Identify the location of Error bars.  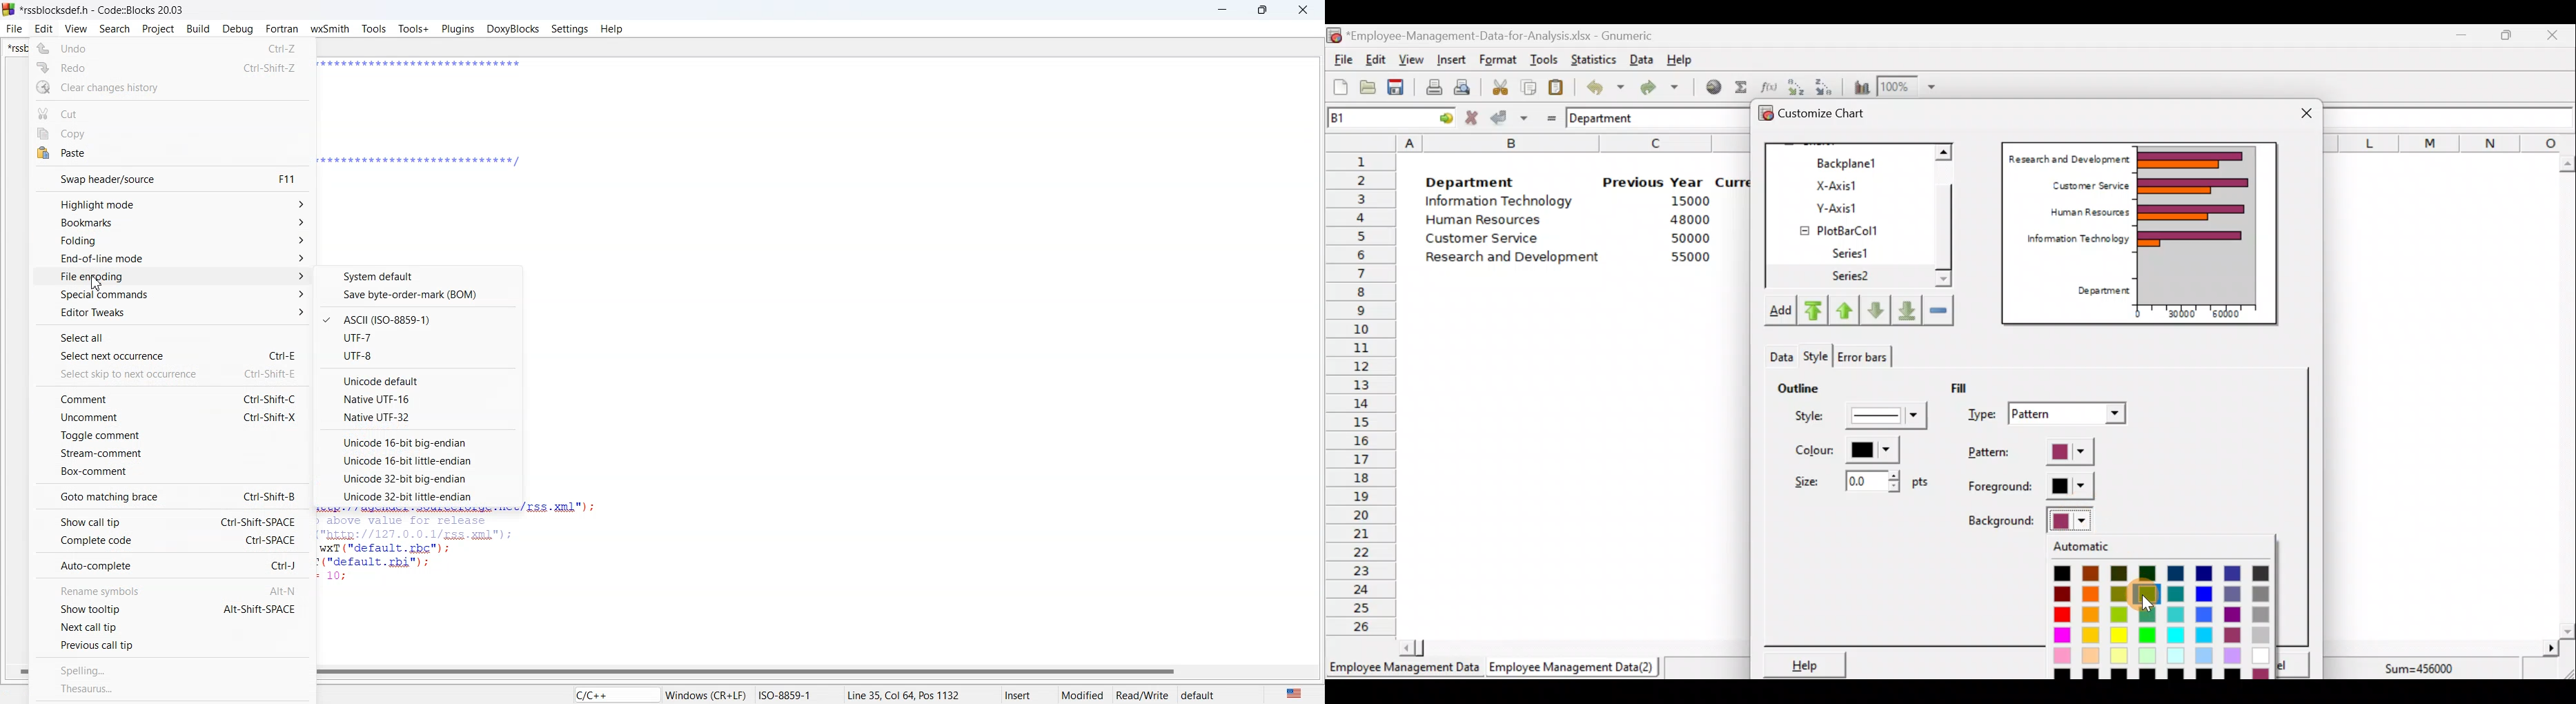
(1862, 354).